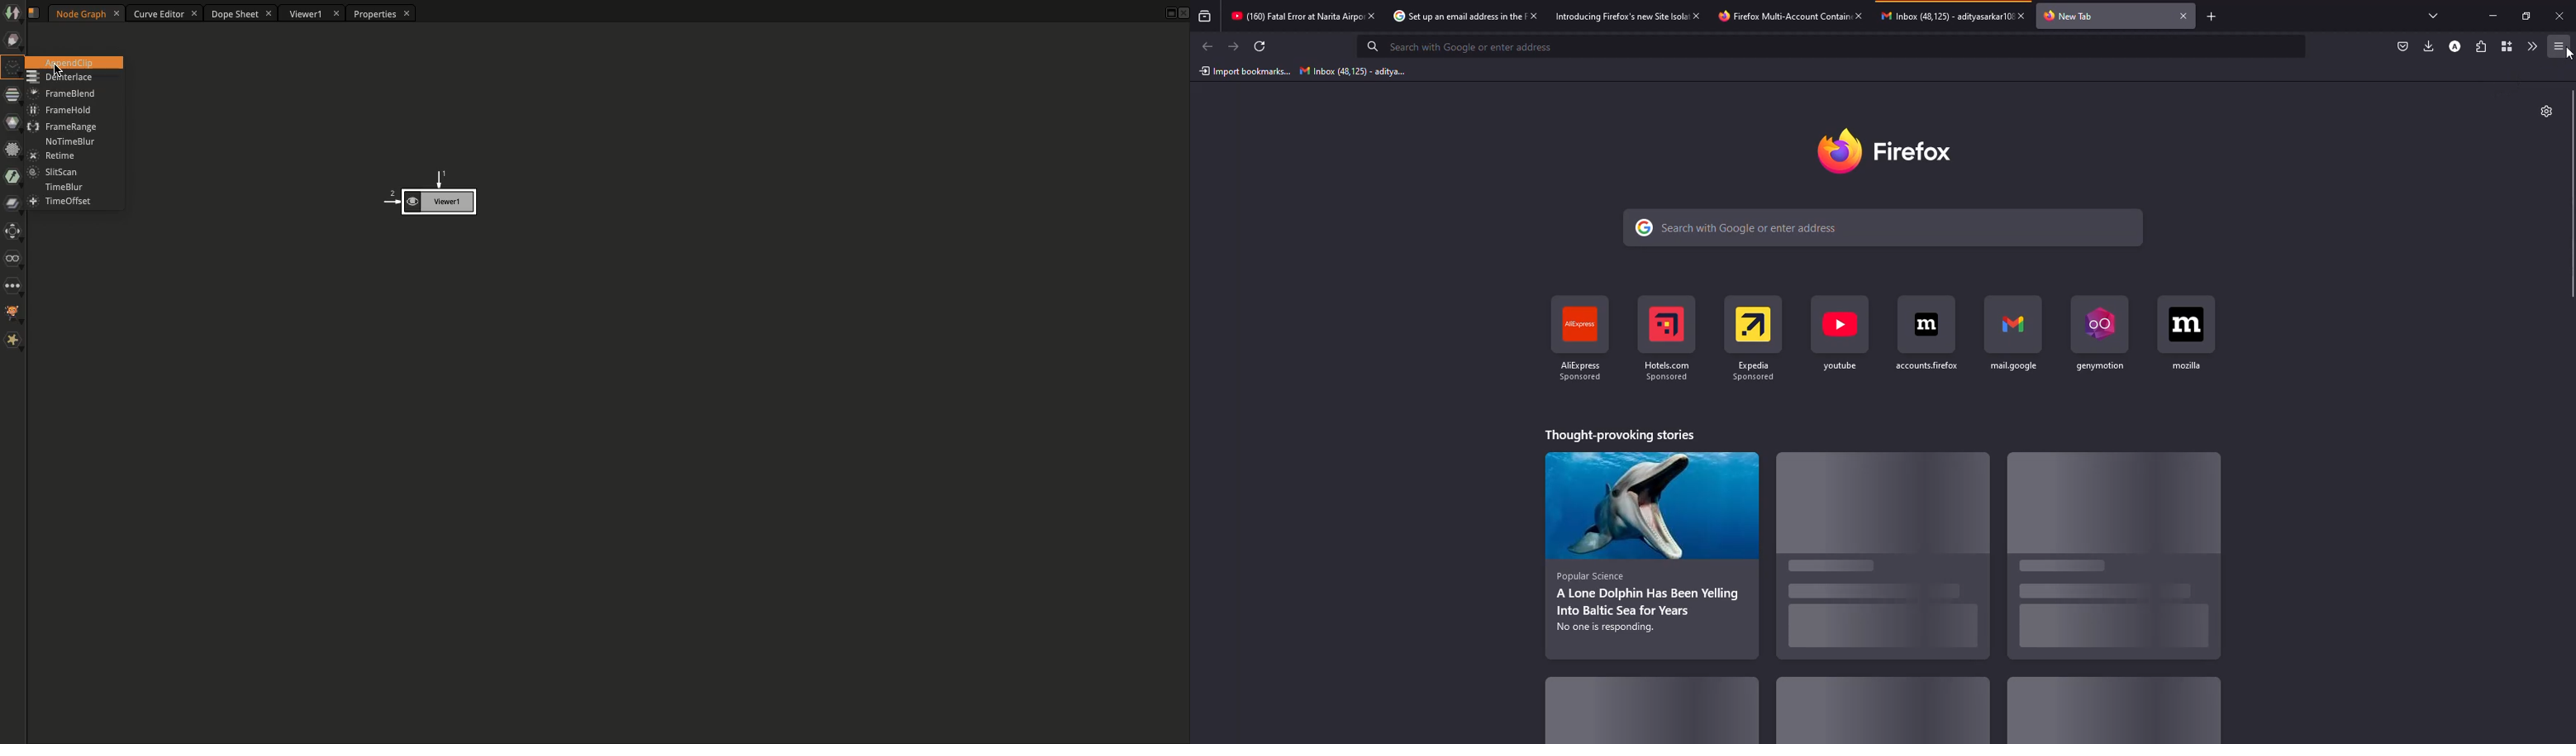 The width and height of the screenshot is (2576, 756). What do you see at coordinates (2574, 196) in the screenshot?
I see `scroll bar` at bounding box center [2574, 196].